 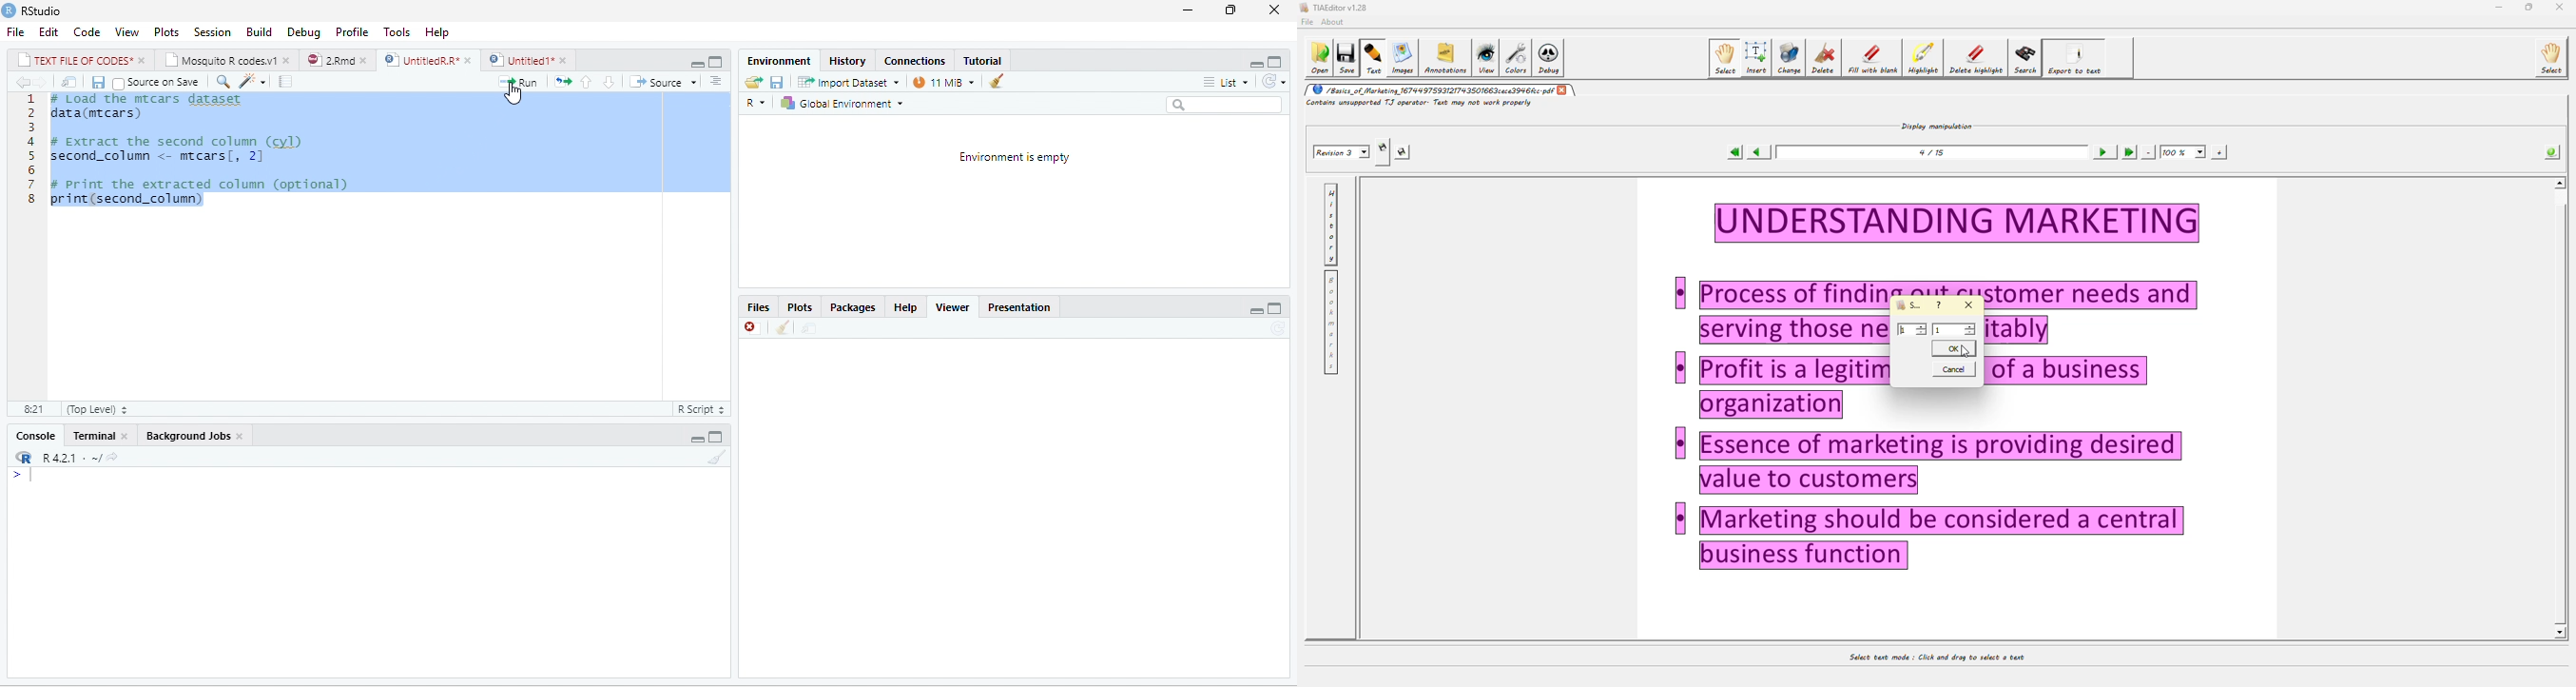 What do you see at coordinates (751, 329) in the screenshot?
I see `close` at bounding box center [751, 329].